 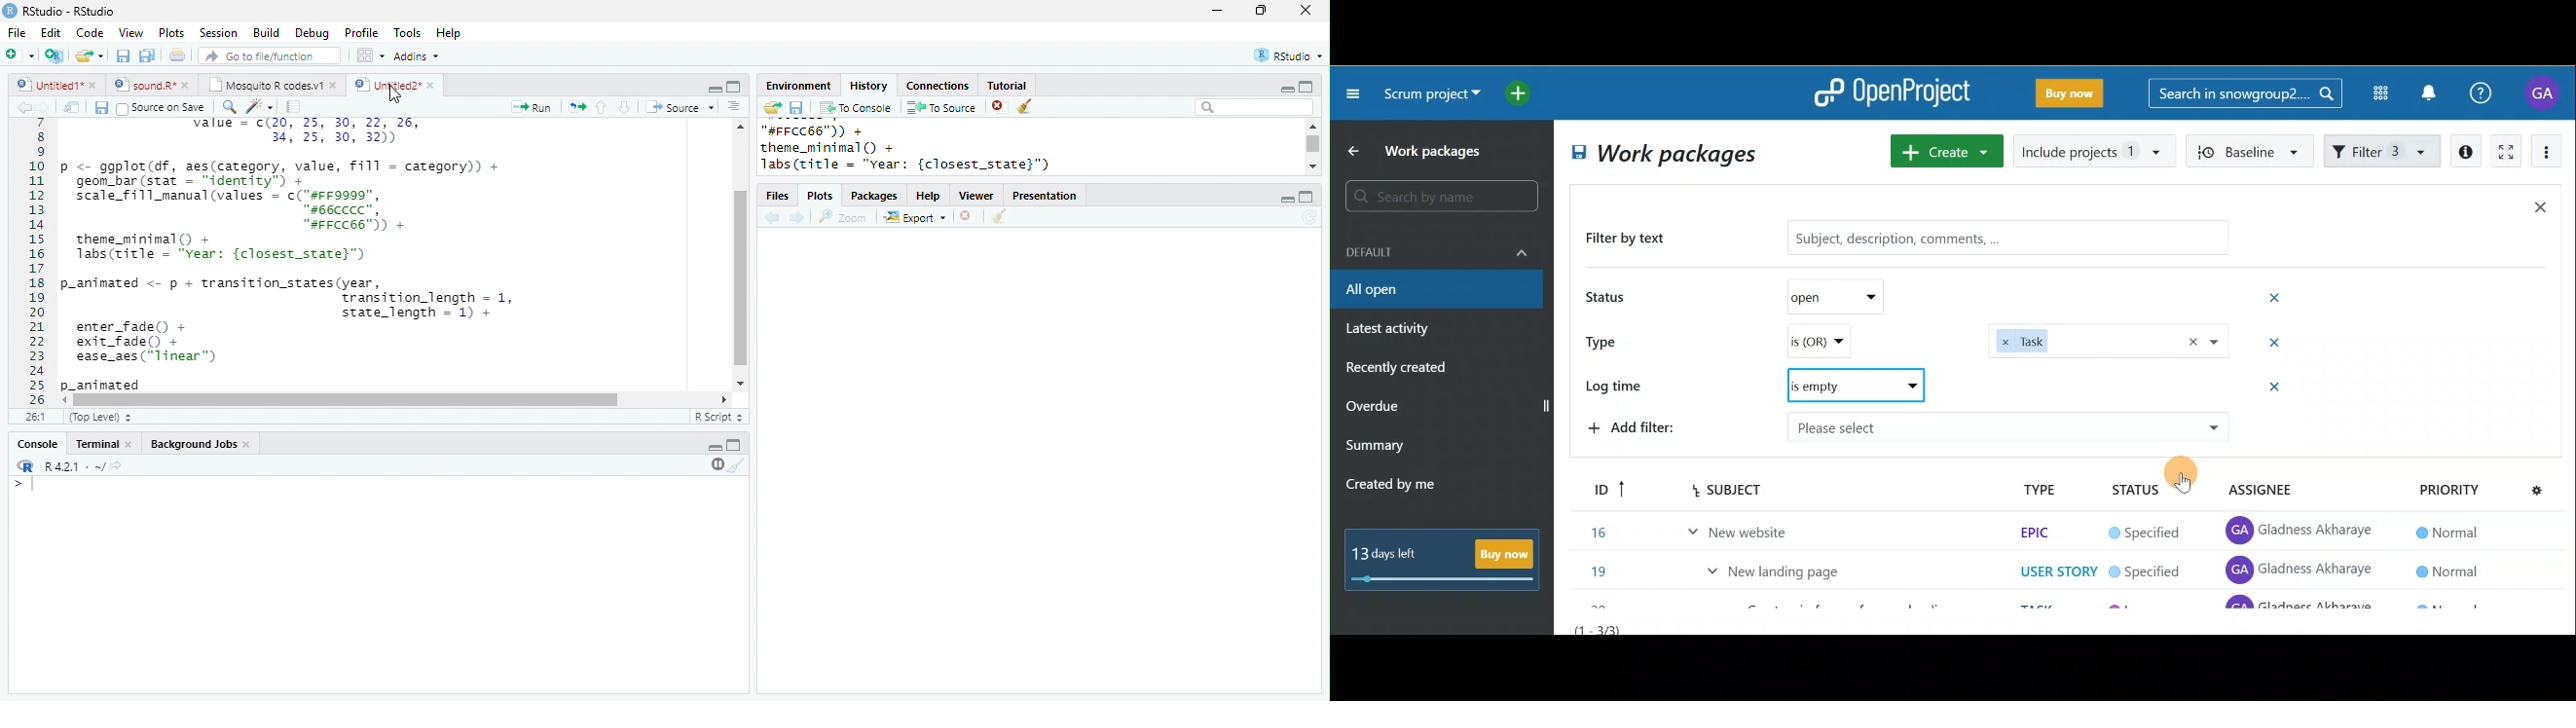 What do you see at coordinates (1045, 196) in the screenshot?
I see `Presentation` at bounding box center [1045, 196].